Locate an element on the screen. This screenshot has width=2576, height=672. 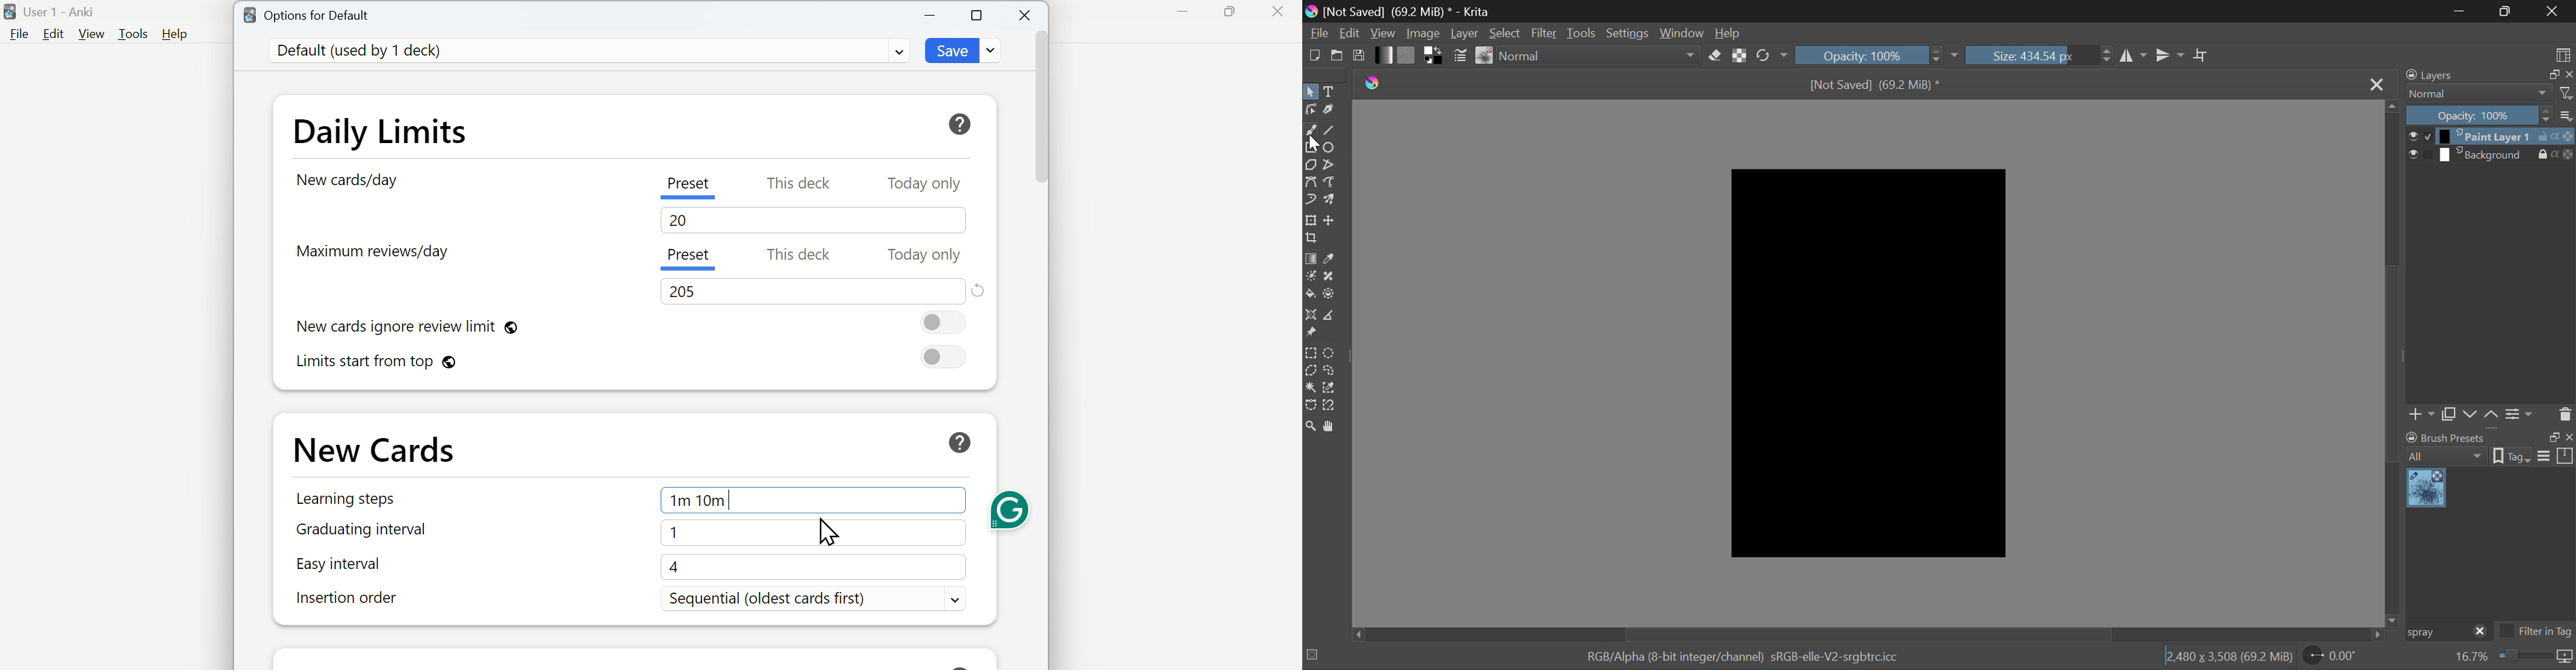
logo is located at coordinates (1311, 10).